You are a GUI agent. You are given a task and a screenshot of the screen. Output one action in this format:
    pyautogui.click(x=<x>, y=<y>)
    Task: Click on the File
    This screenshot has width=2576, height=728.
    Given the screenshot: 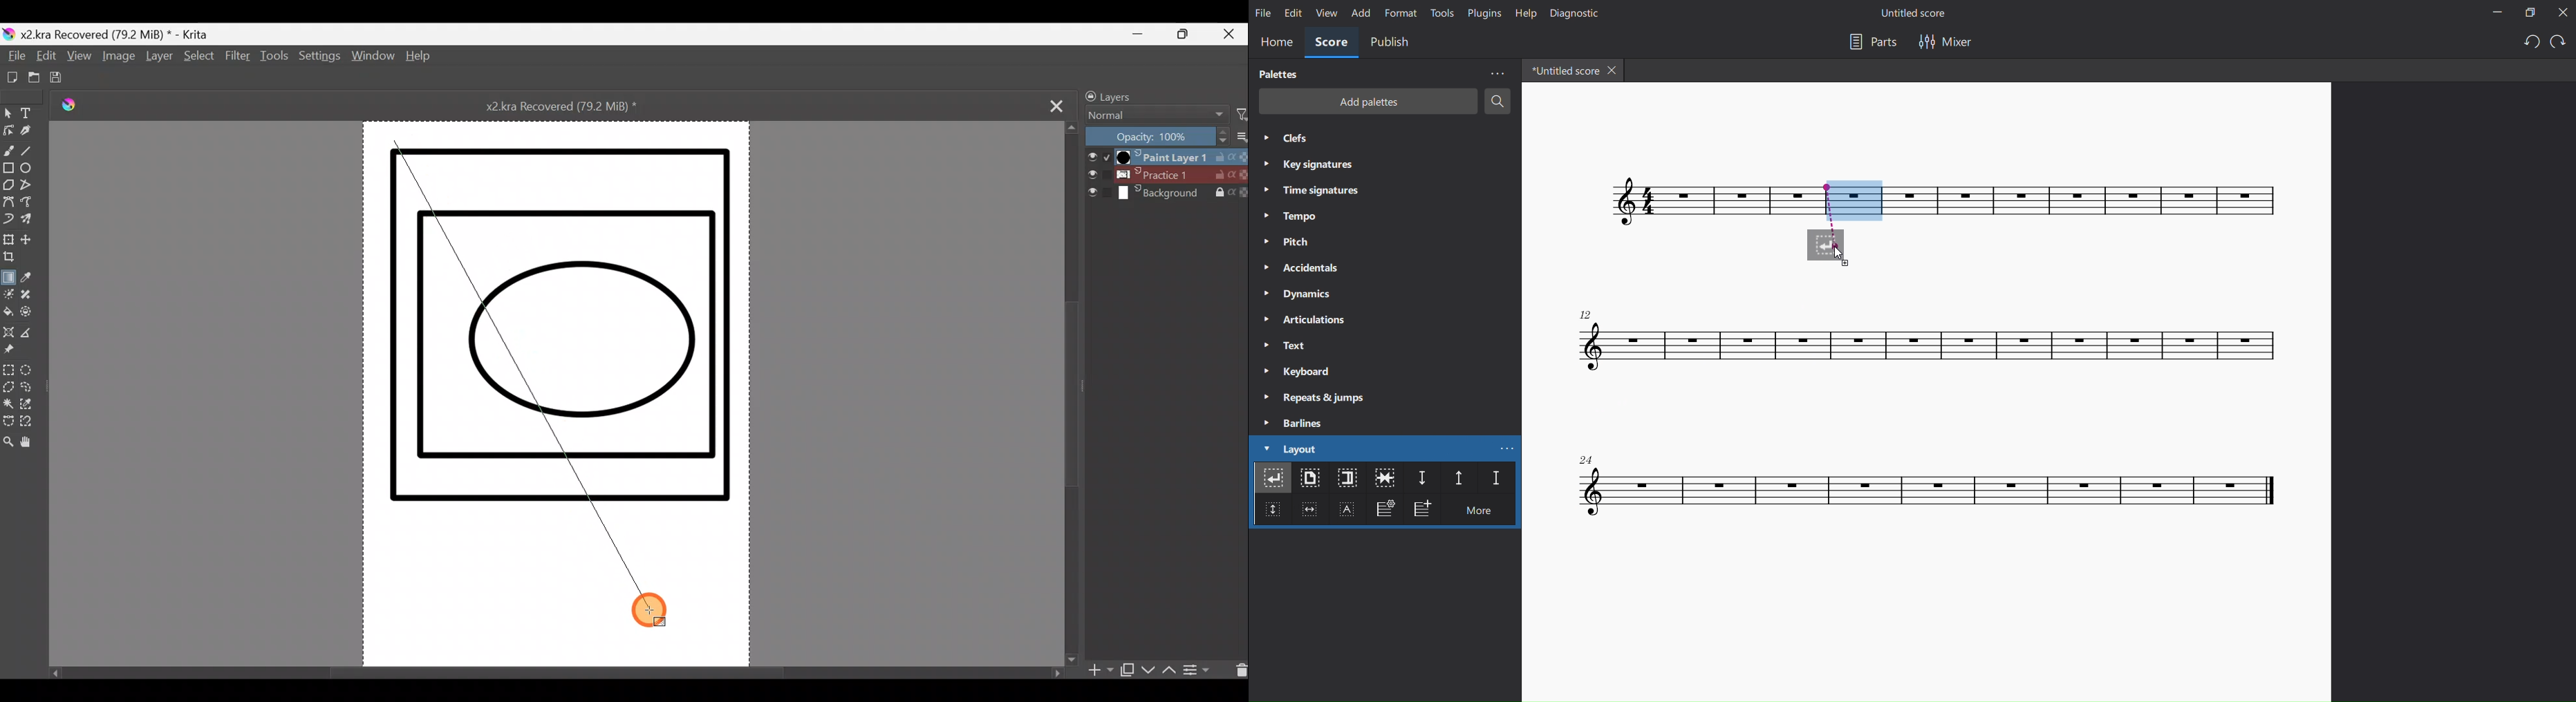 What is the action you would take?
    pyautogui.click(x=15, y=57)
    